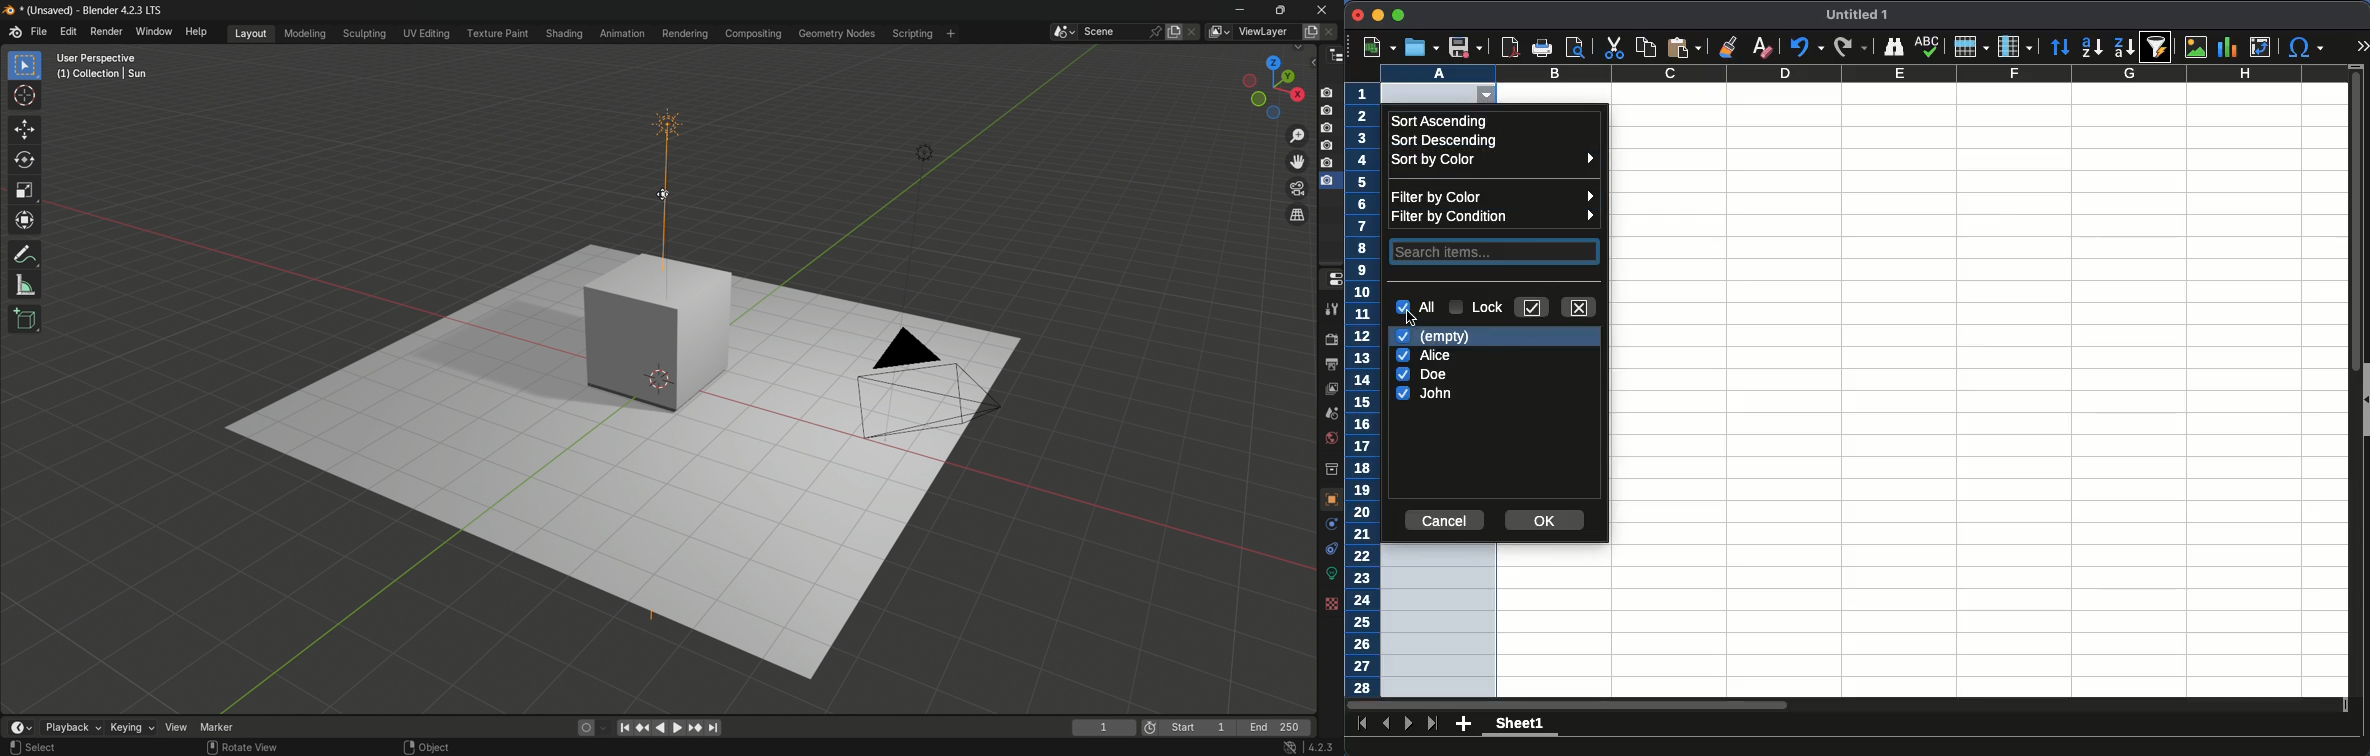 This screenshot has height=756, width=2380. Describe the element at coordinates (1443, 140) in the screenshot. I see `sort descending` at that location.